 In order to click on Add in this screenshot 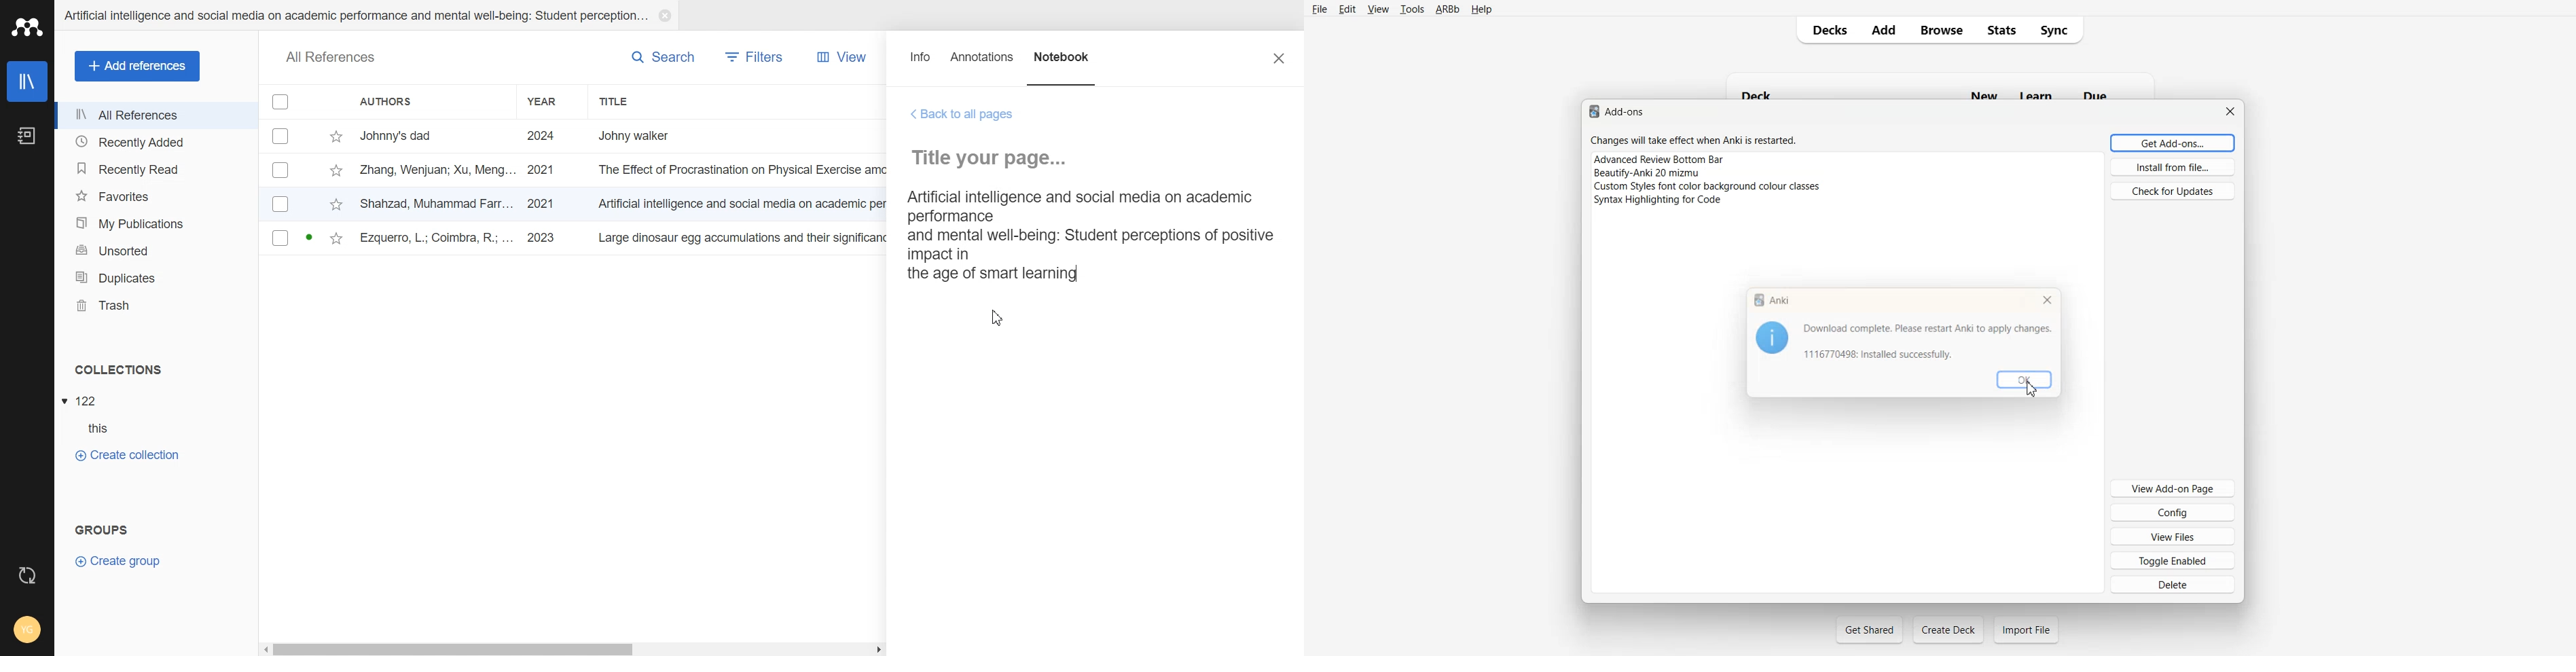, I will do `click(1883, 30)`.